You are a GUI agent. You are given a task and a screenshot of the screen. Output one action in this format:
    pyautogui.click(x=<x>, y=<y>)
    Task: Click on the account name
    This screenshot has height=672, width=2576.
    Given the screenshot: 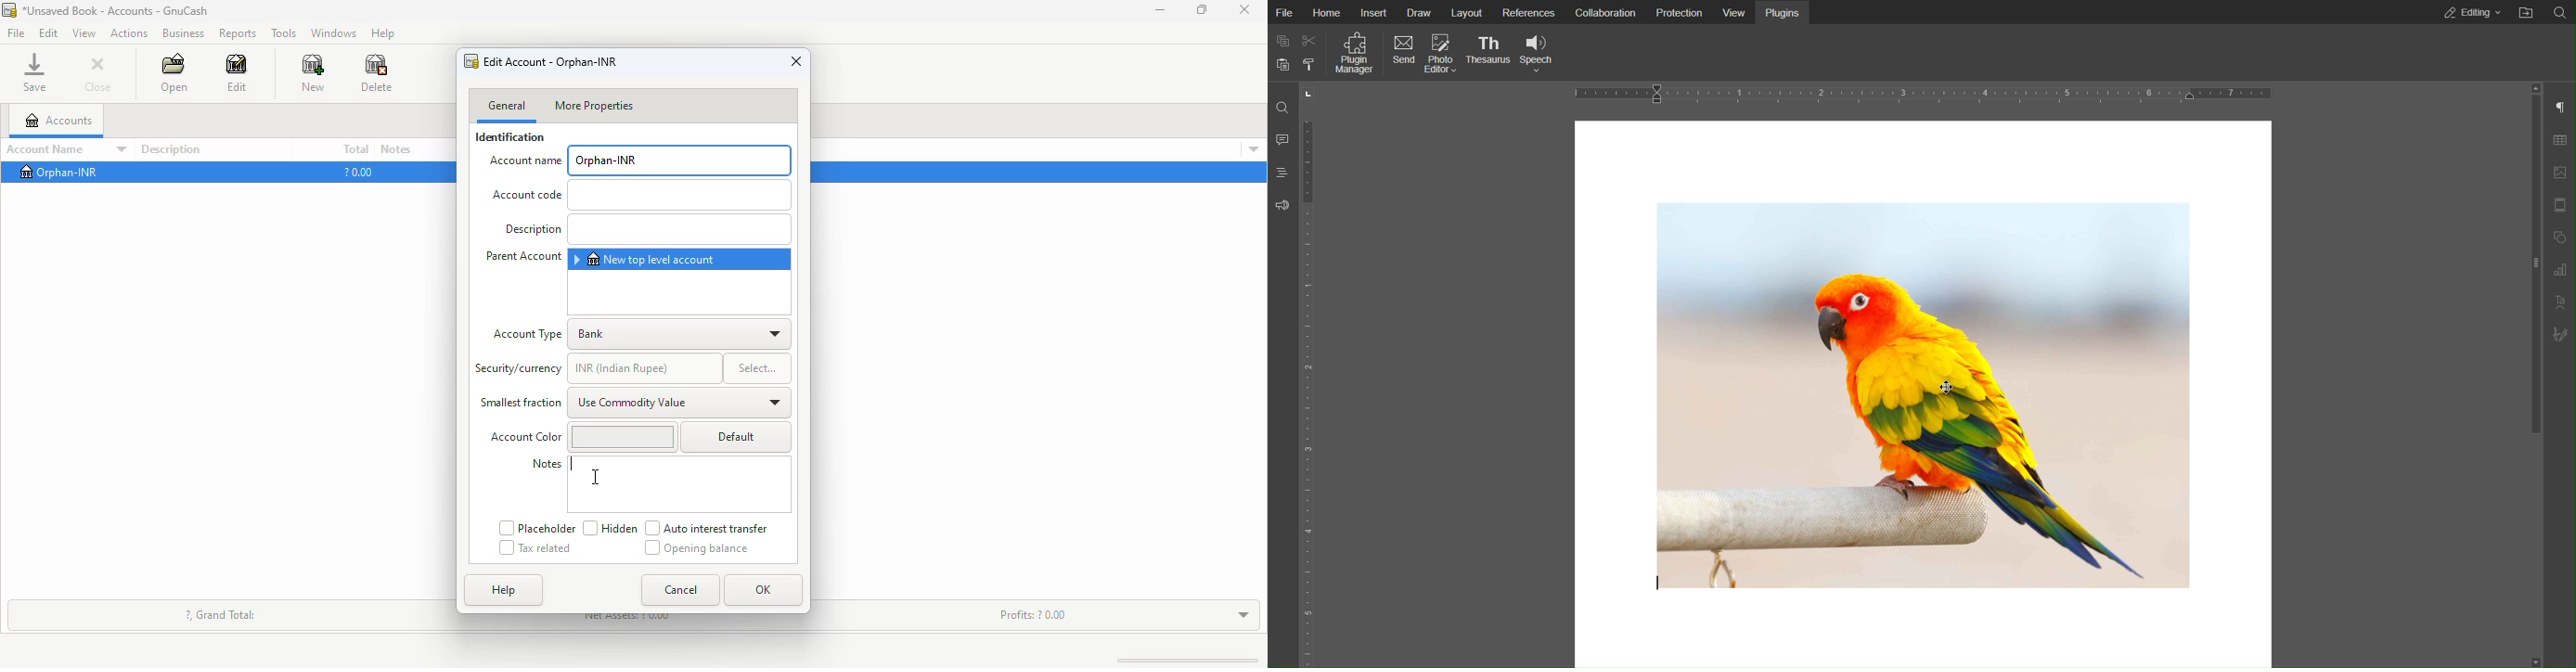 What is the action you would take?
    pyautogui.click(x=68, y=149)
    